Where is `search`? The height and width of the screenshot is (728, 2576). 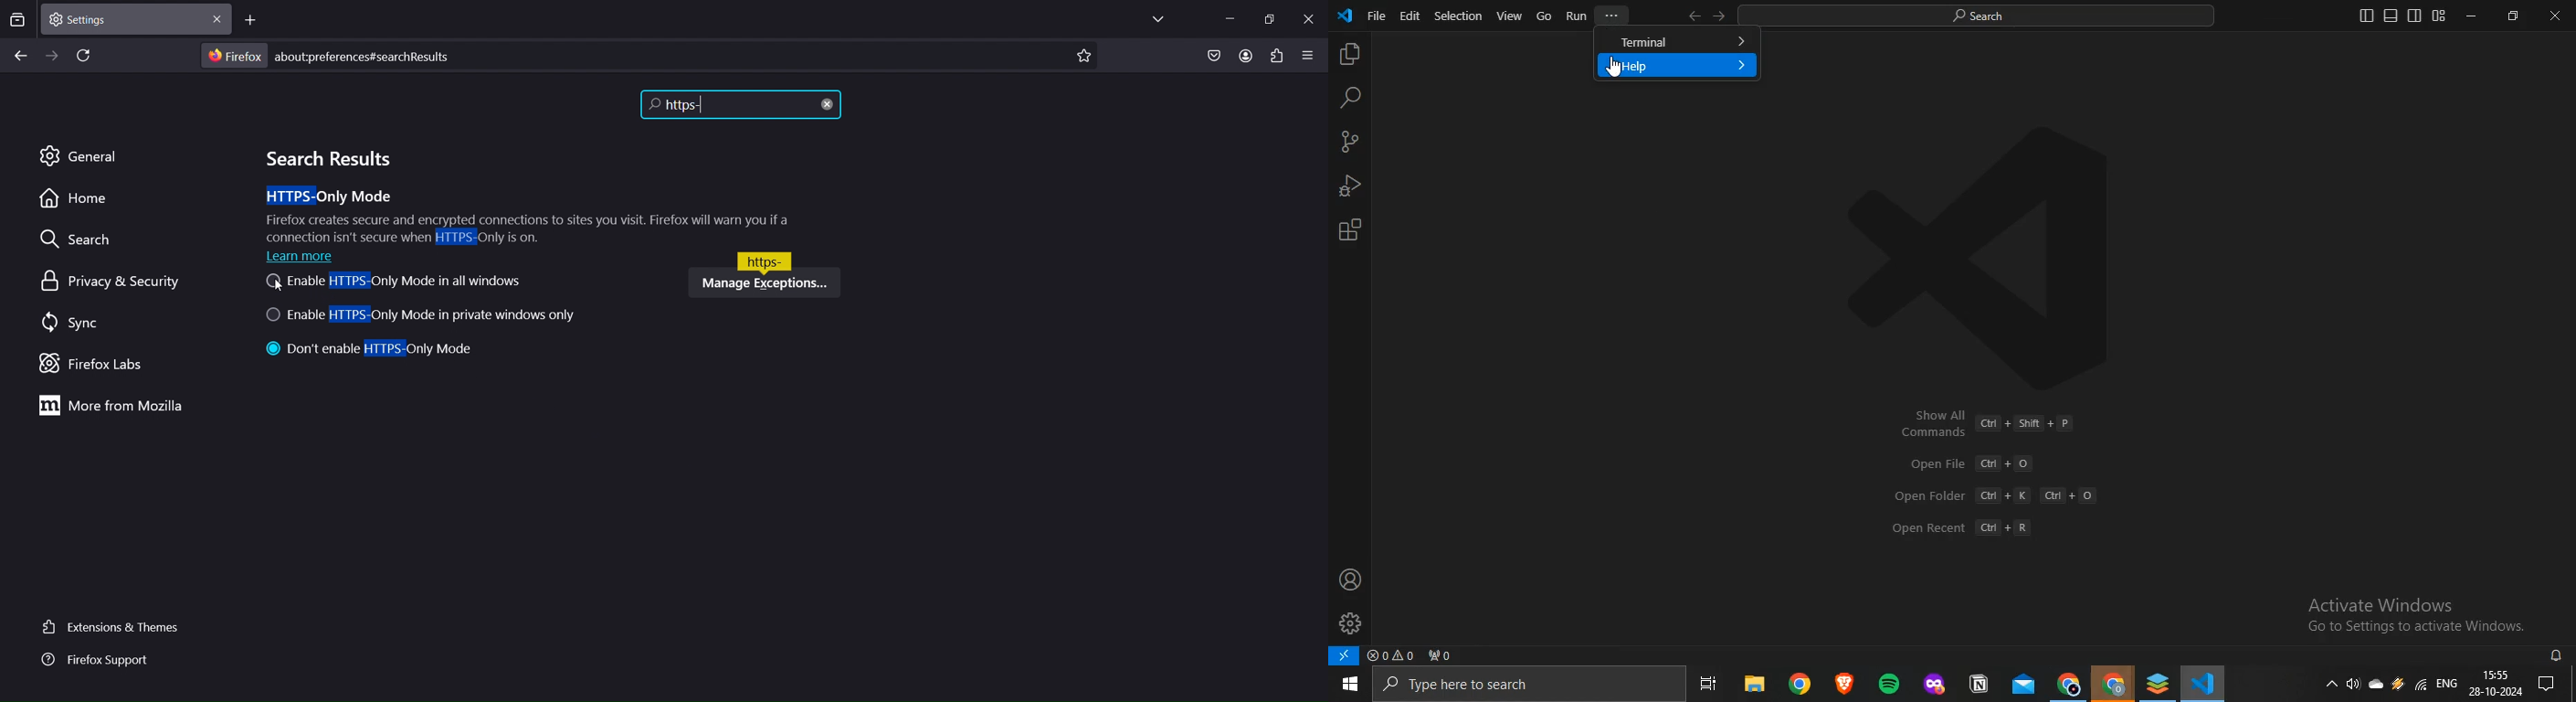
search is located at coordinates (82, 239).